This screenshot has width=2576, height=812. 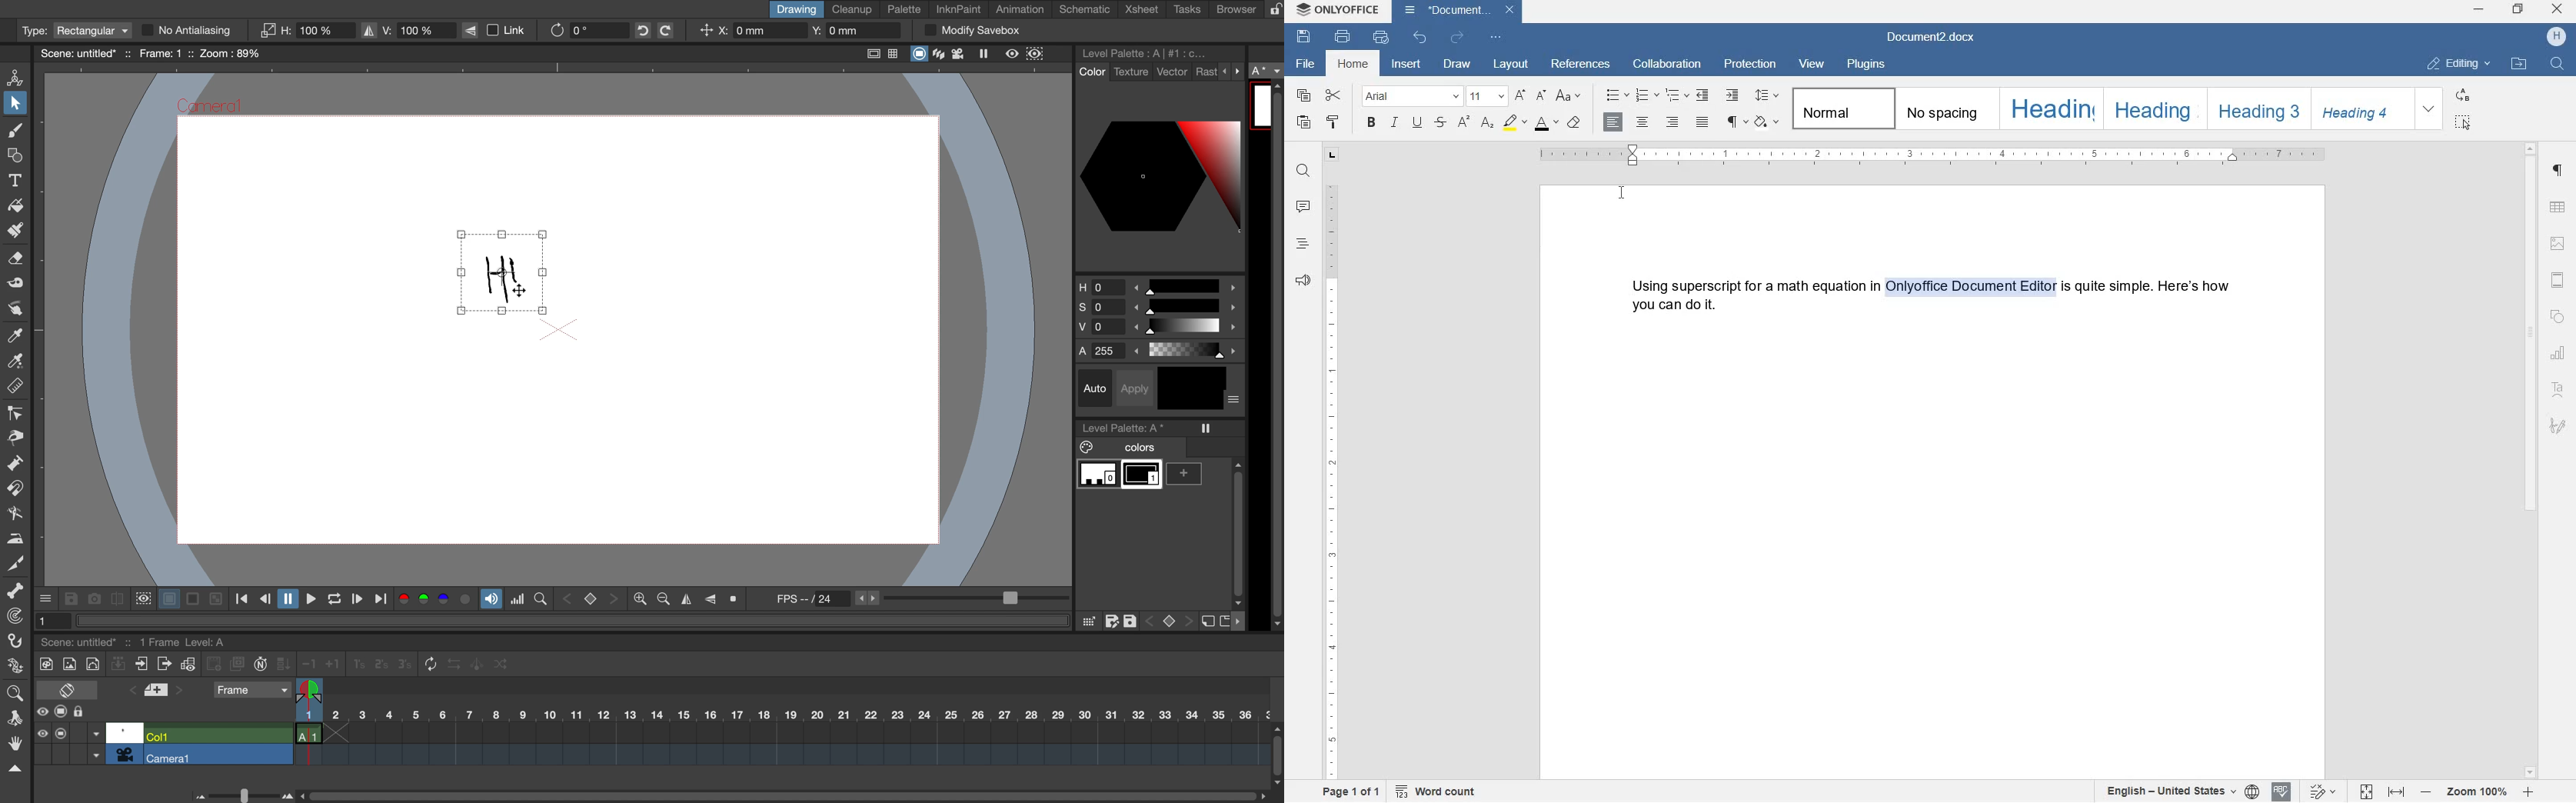 I want to click on decrement font size, so click(x=1541, y=95).